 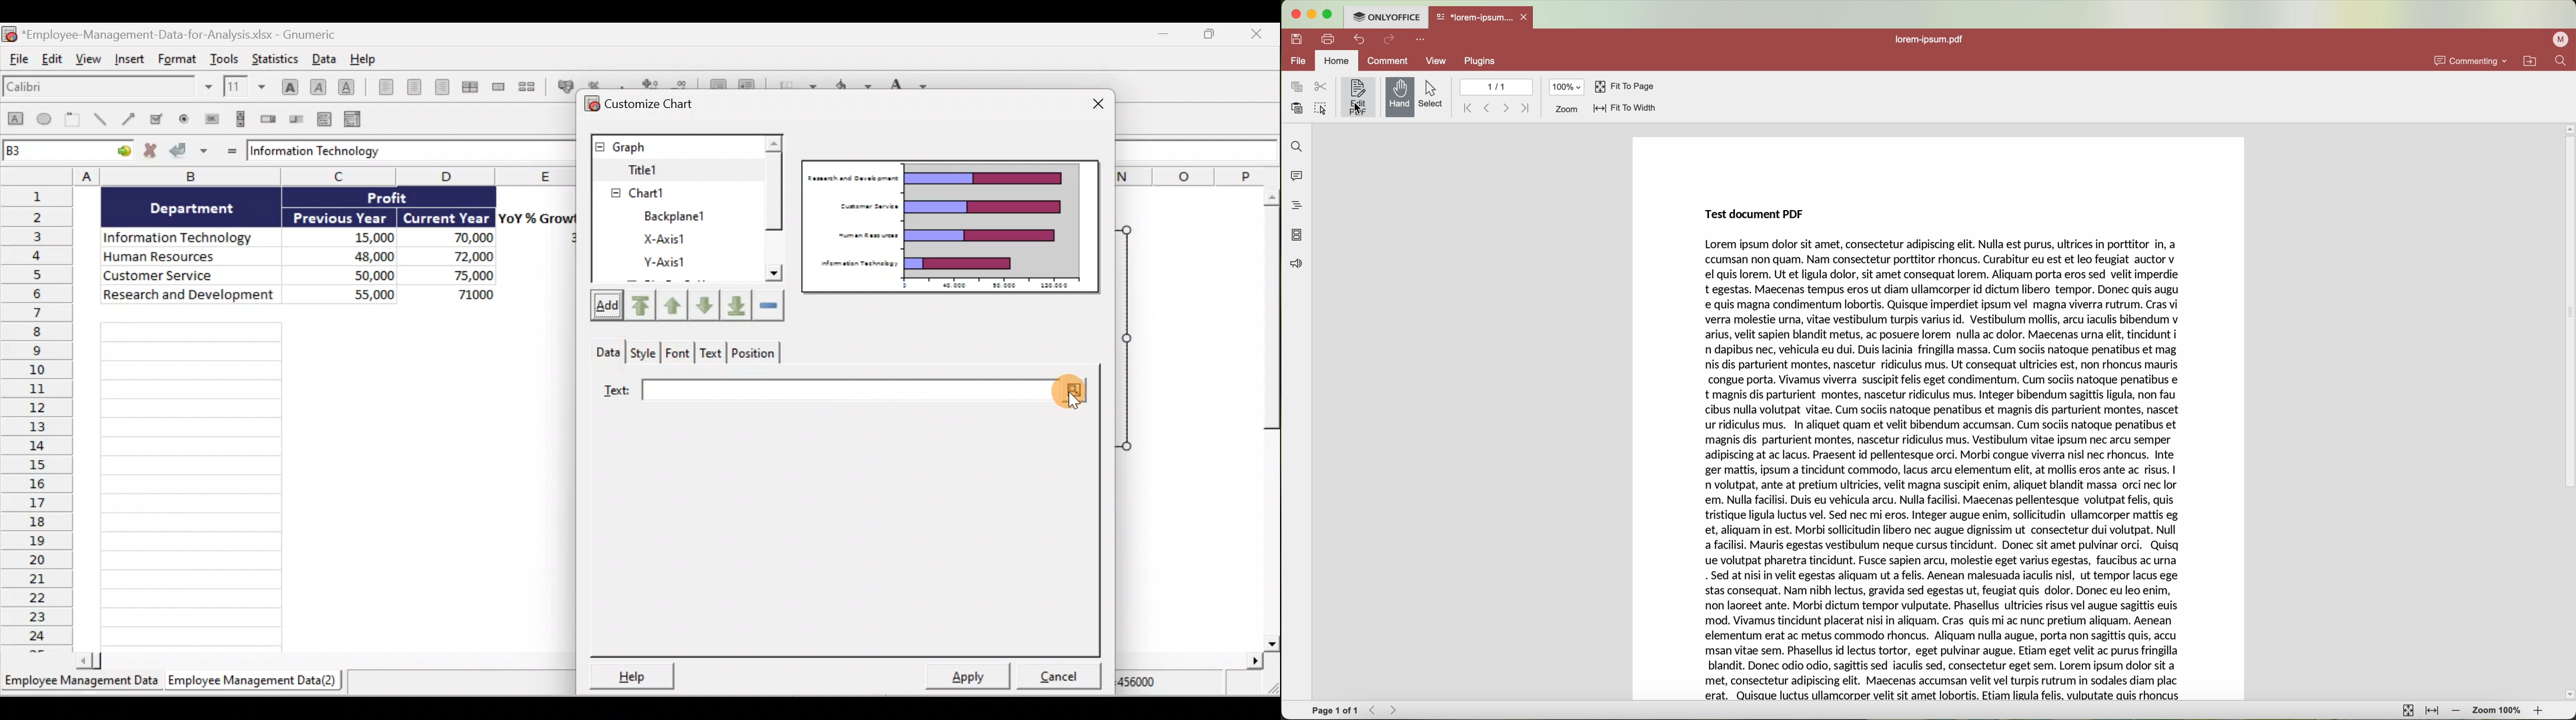 What do you see at coordinates (387, 87) in the screenshot?
I see `Align left` at bounding box center [387, 87].